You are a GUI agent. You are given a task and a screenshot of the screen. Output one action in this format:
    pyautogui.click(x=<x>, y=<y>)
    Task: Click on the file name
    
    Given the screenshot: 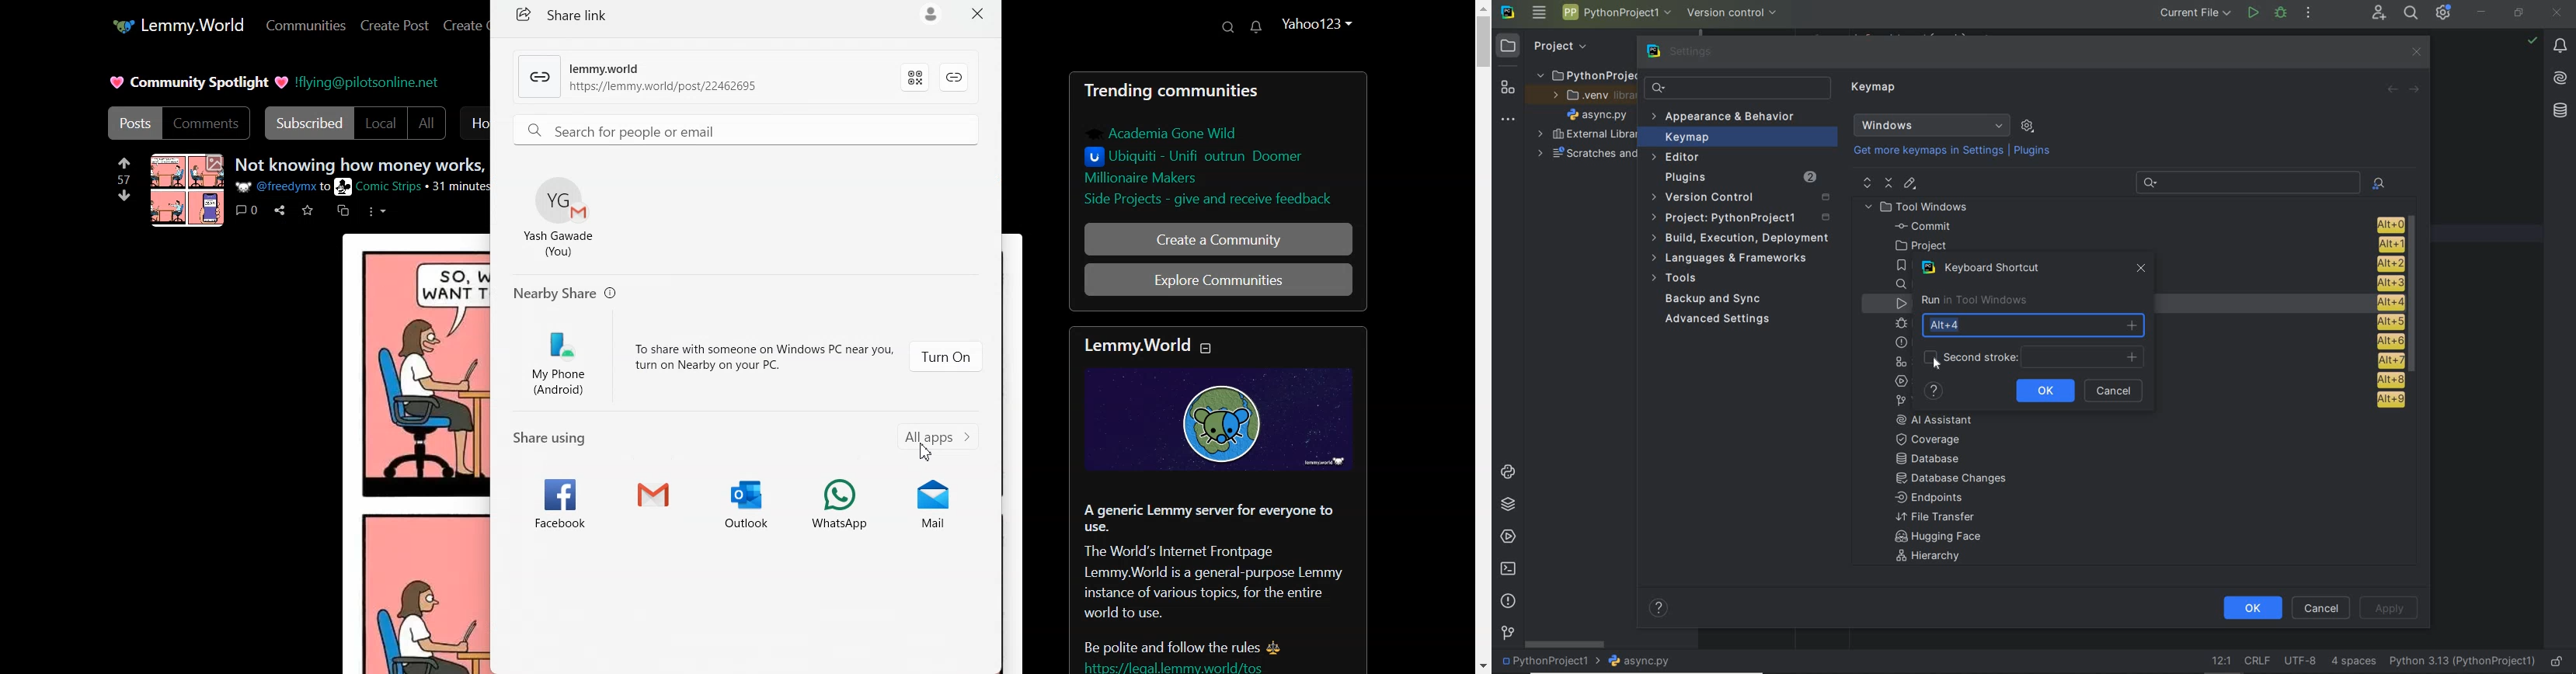 What is the action you would take?
    pyautogui.click(x=1639, y=662)
    